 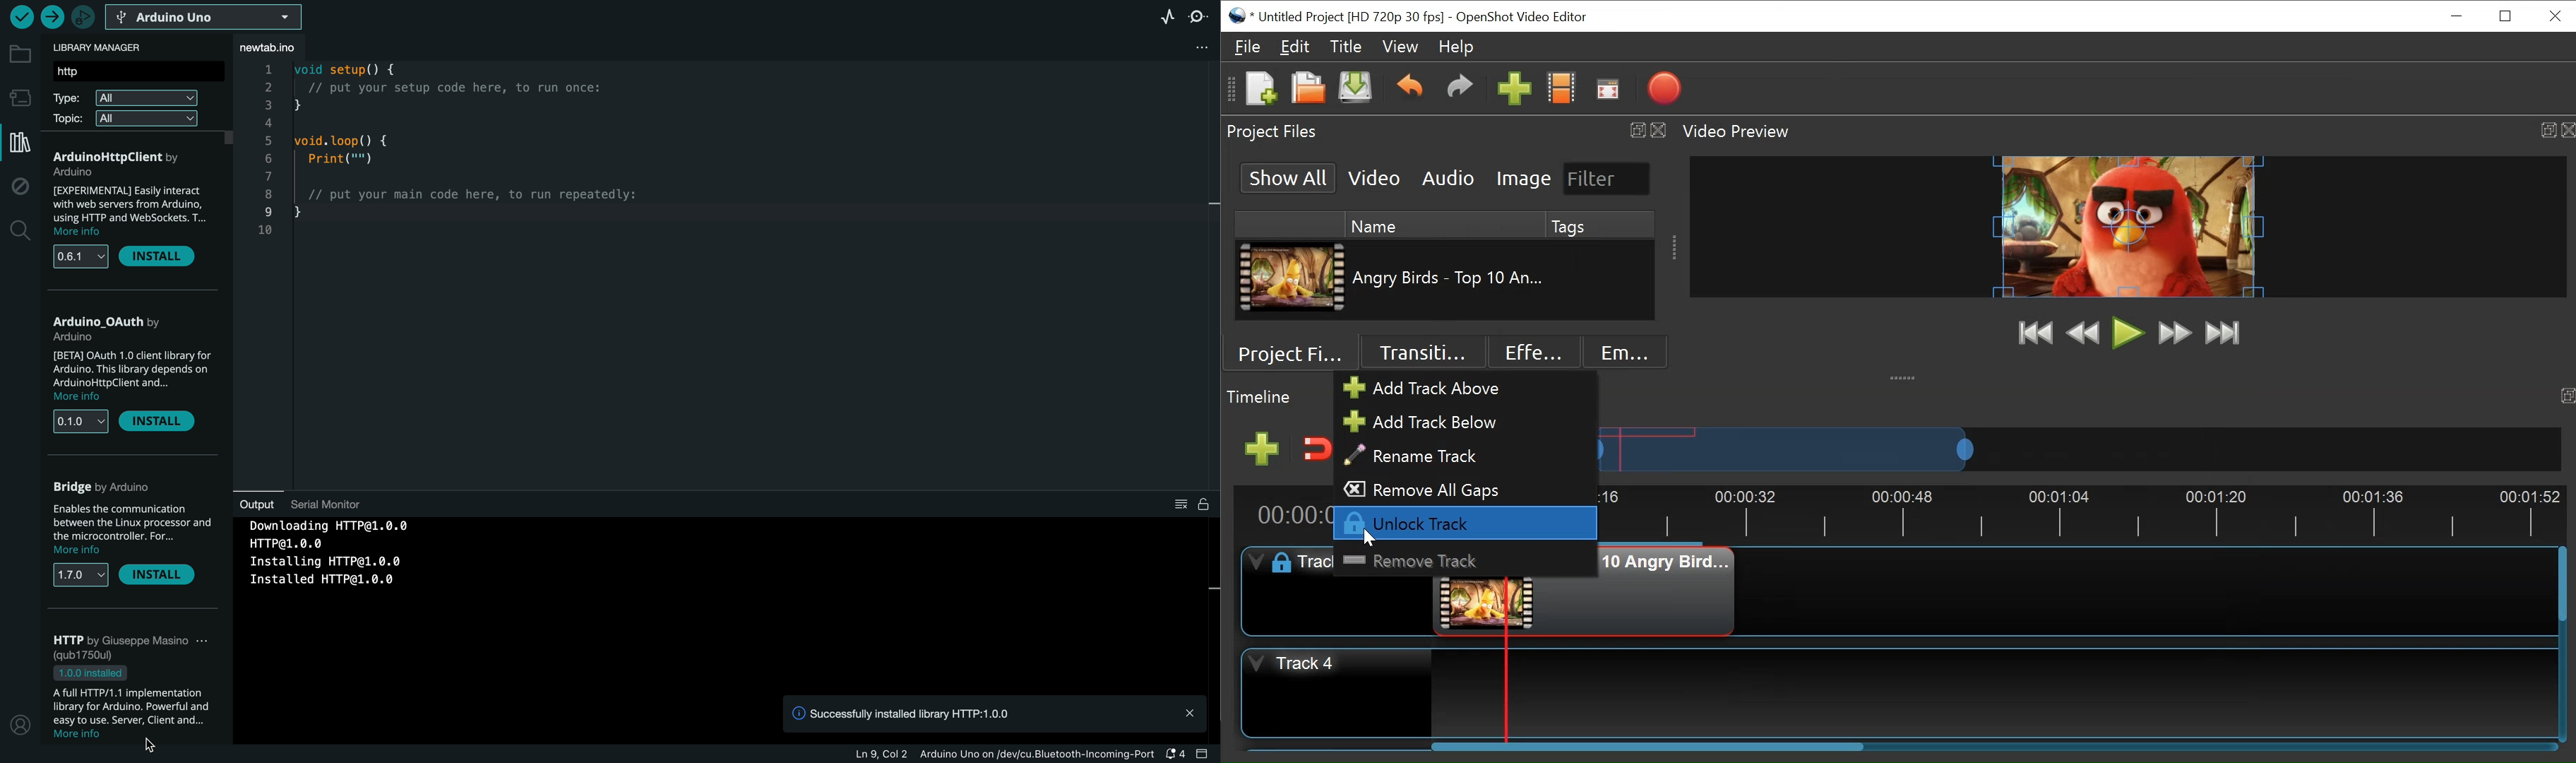 What do you see at coordinates (1513, 90) in the screenshot?
I see `Import Files` at bounding box center [1513, 90].